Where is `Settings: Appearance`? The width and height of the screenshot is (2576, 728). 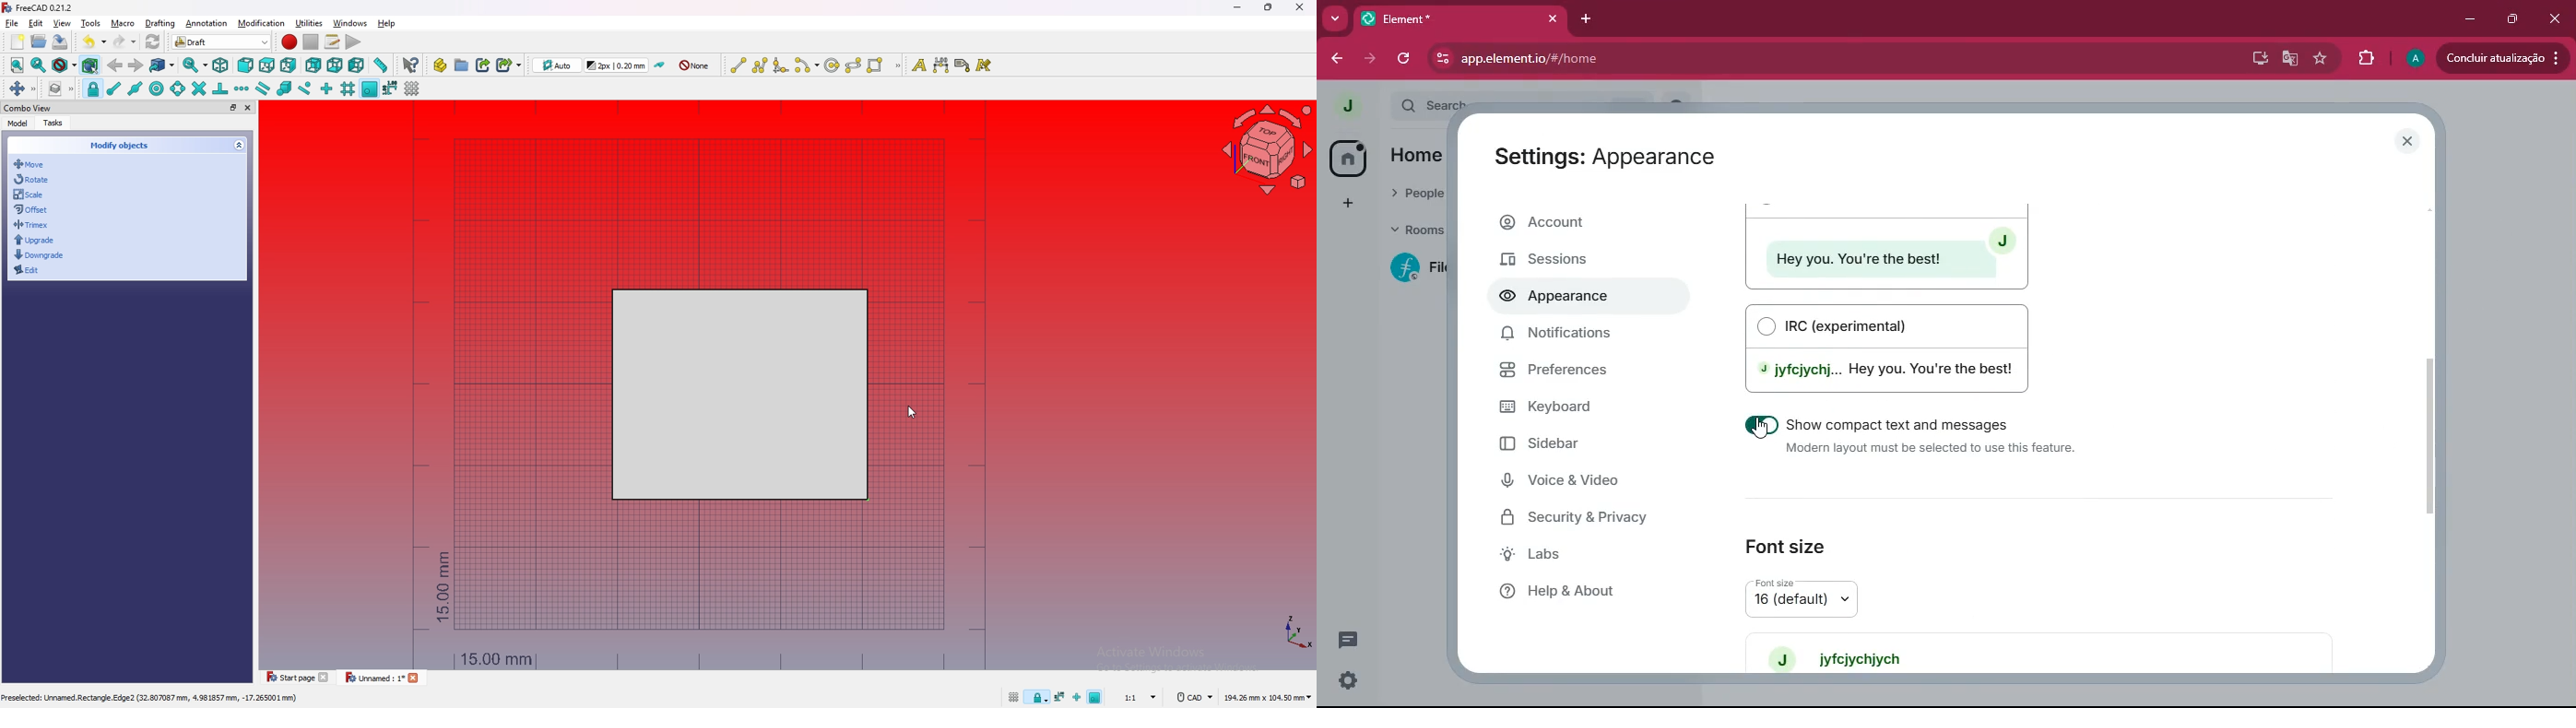 Settings: Appearance is located at coordinates (1601, 158).